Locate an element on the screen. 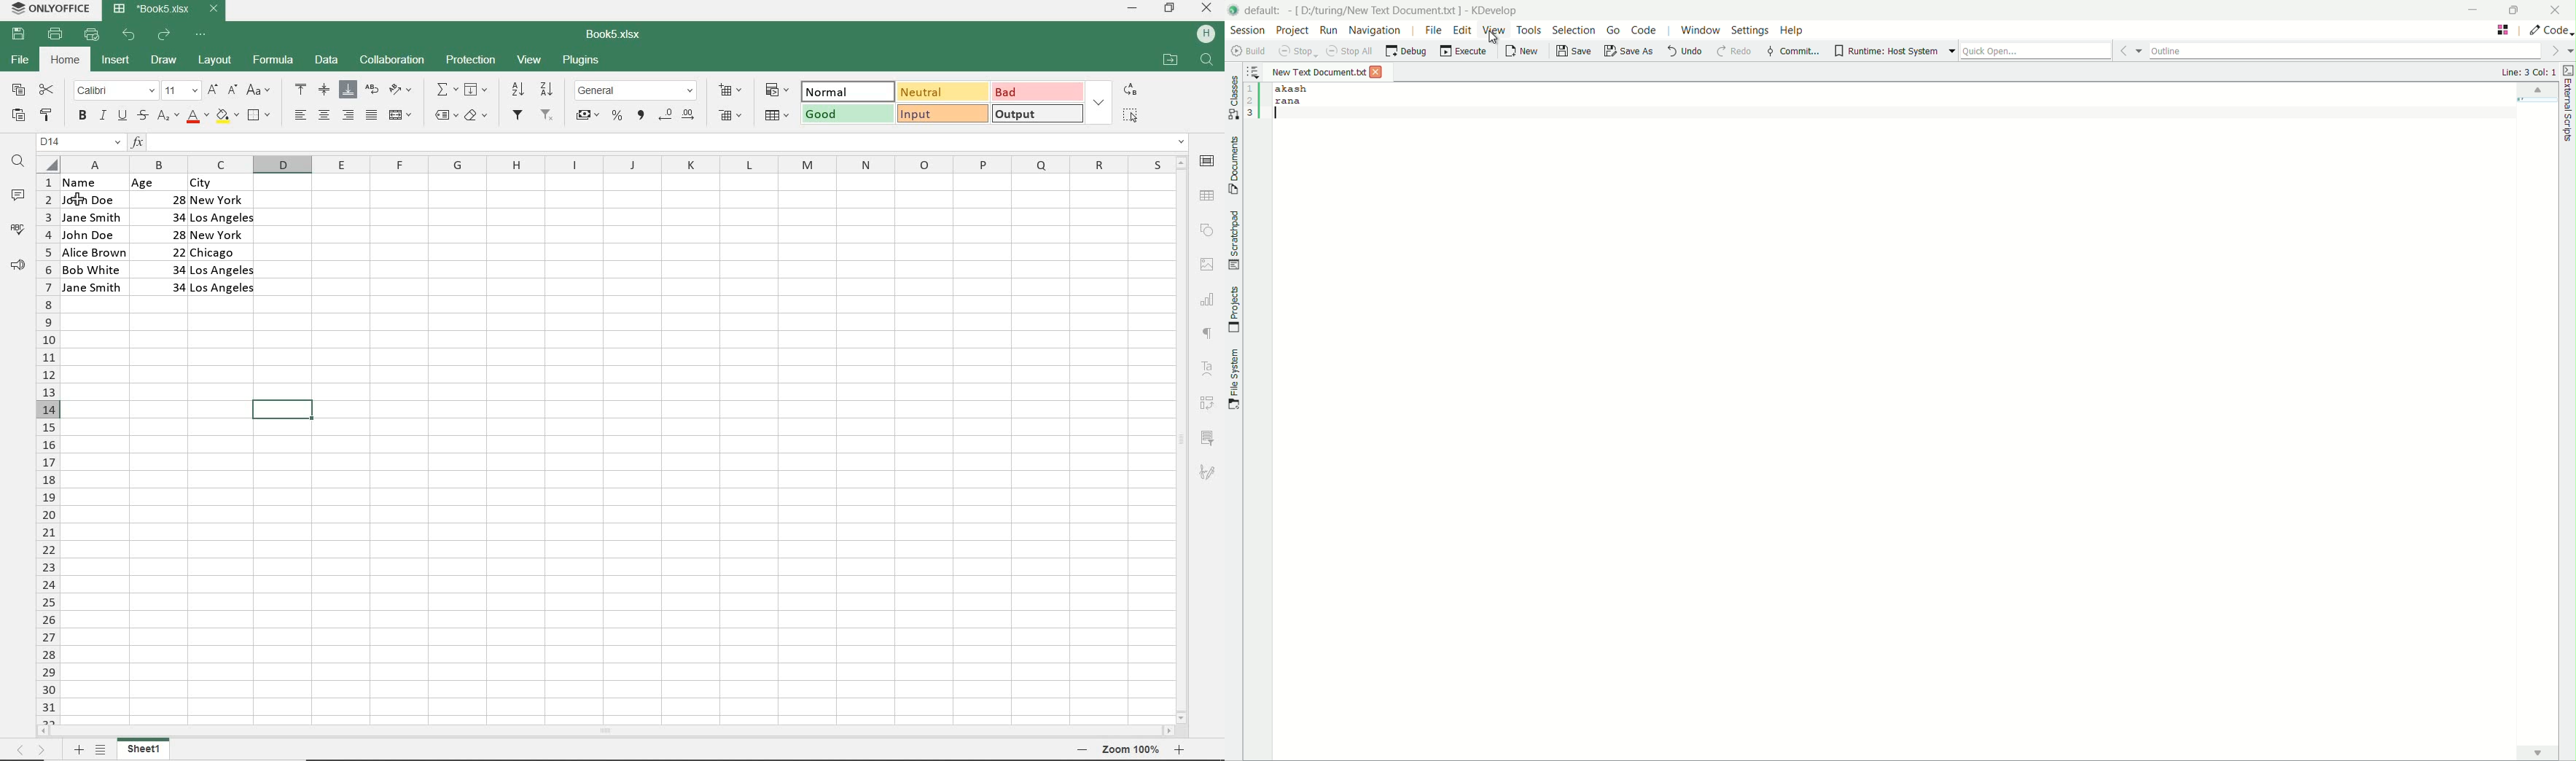 Image resolution: width=2576 pixels, height=784 pixels. akash rana is located at coordinates (1912, 413).